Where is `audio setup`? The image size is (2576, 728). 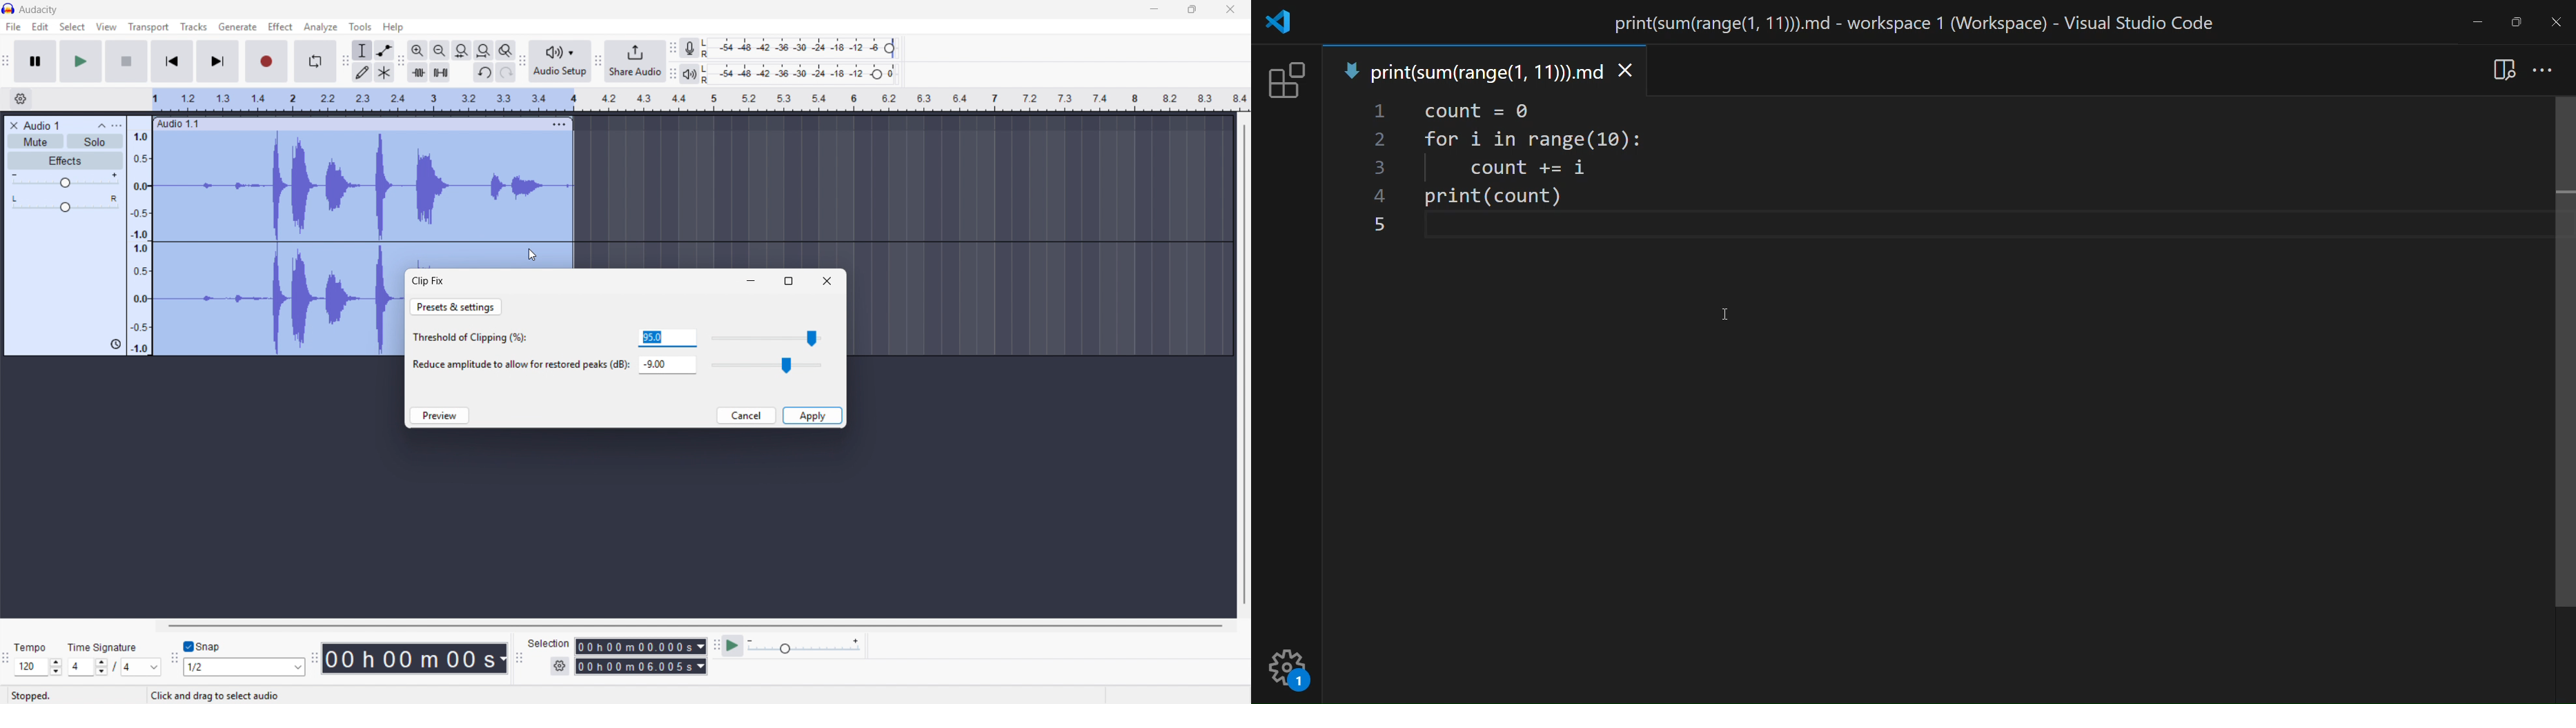 audio setup is located at coordinates (560, 61).